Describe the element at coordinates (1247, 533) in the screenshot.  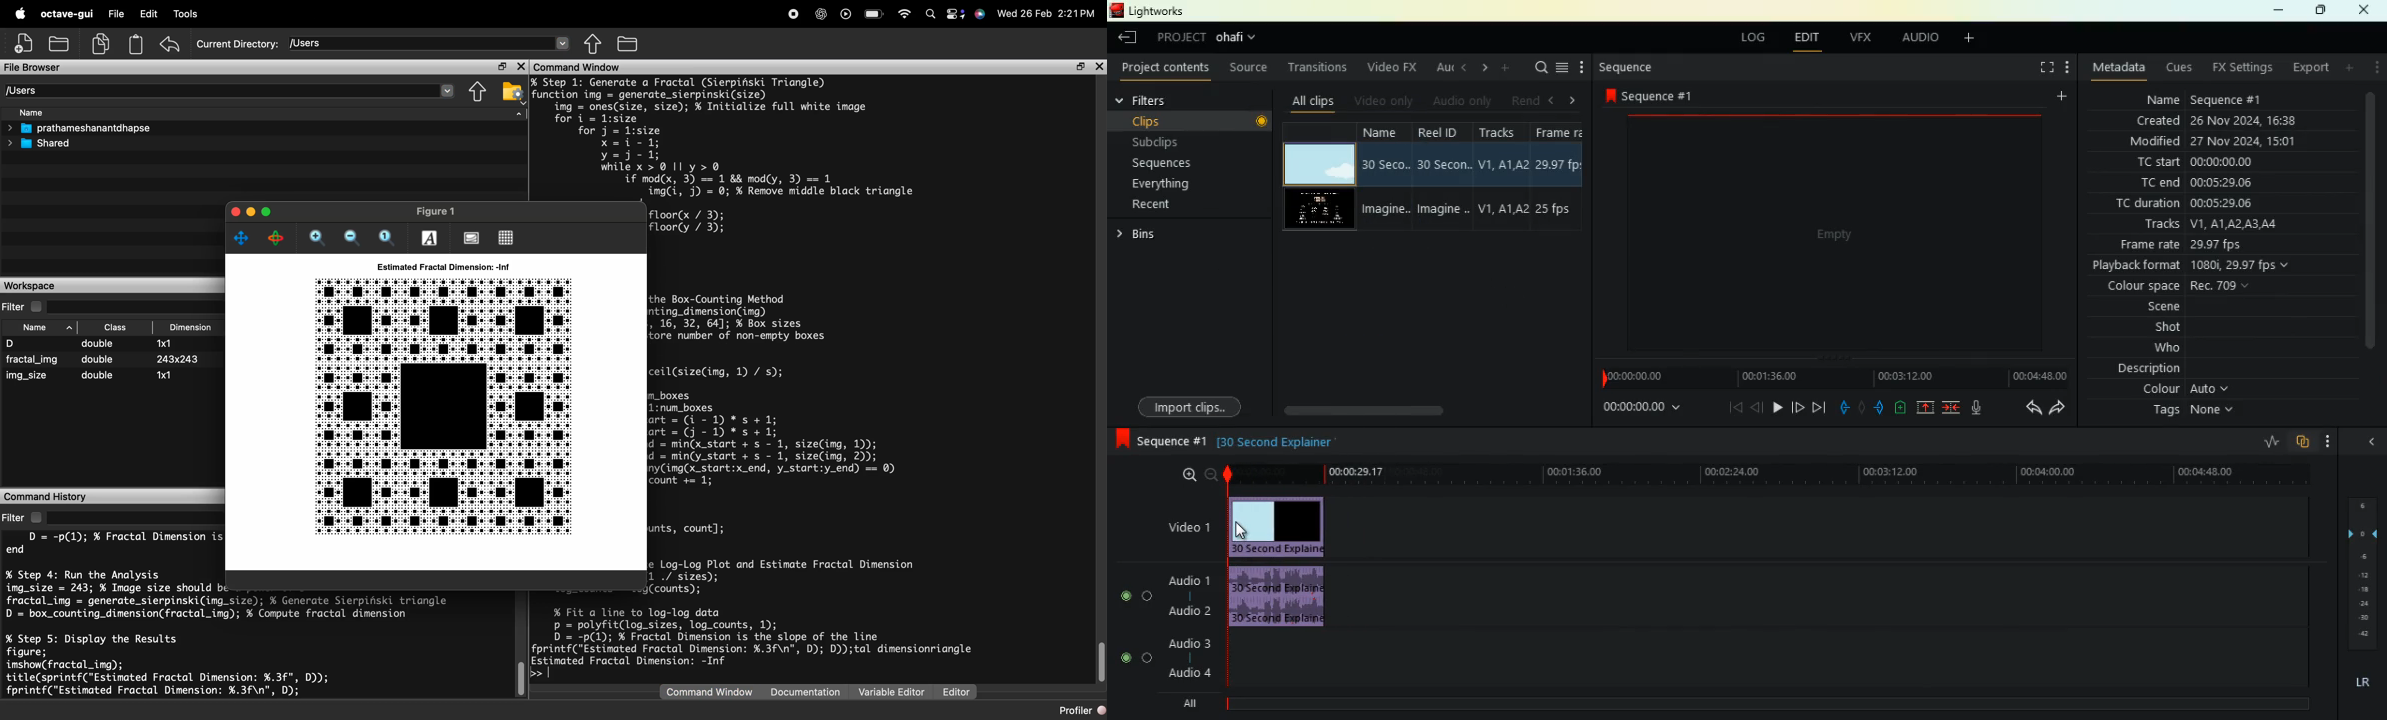
I see `Mouse Cursor` at that location.